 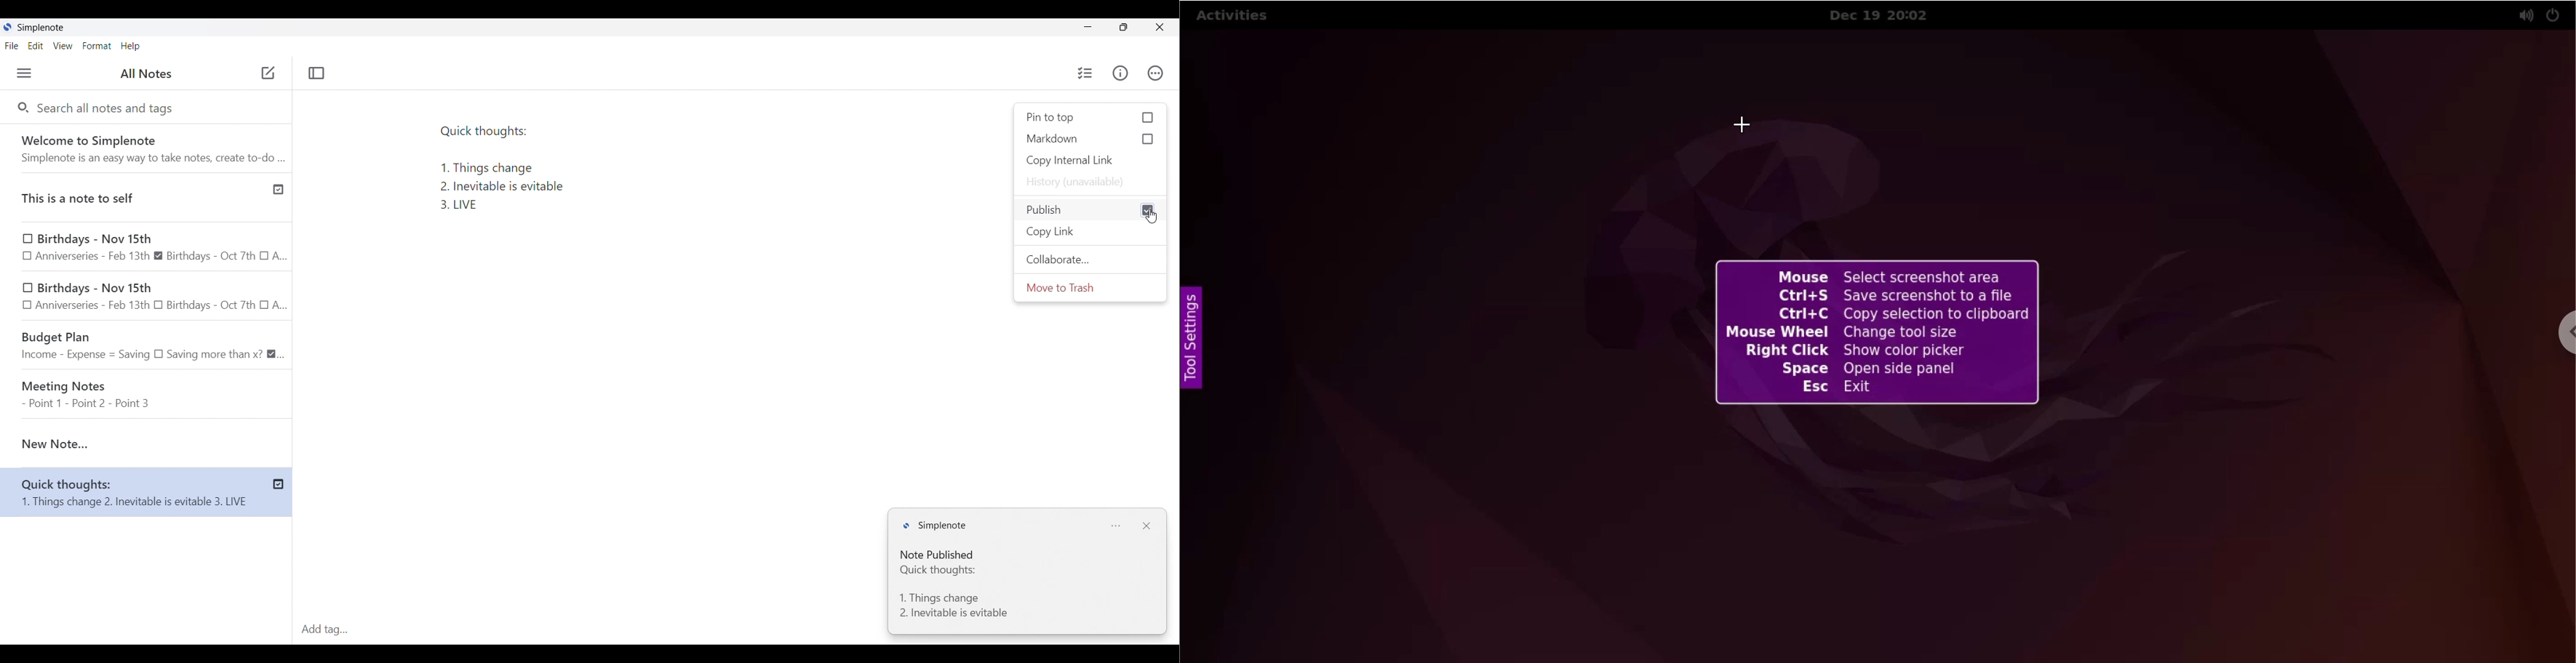 What do you see at coordinates (555, 175) in the screenshot?
I see `Text pasted` at bounding box center [555, 175].